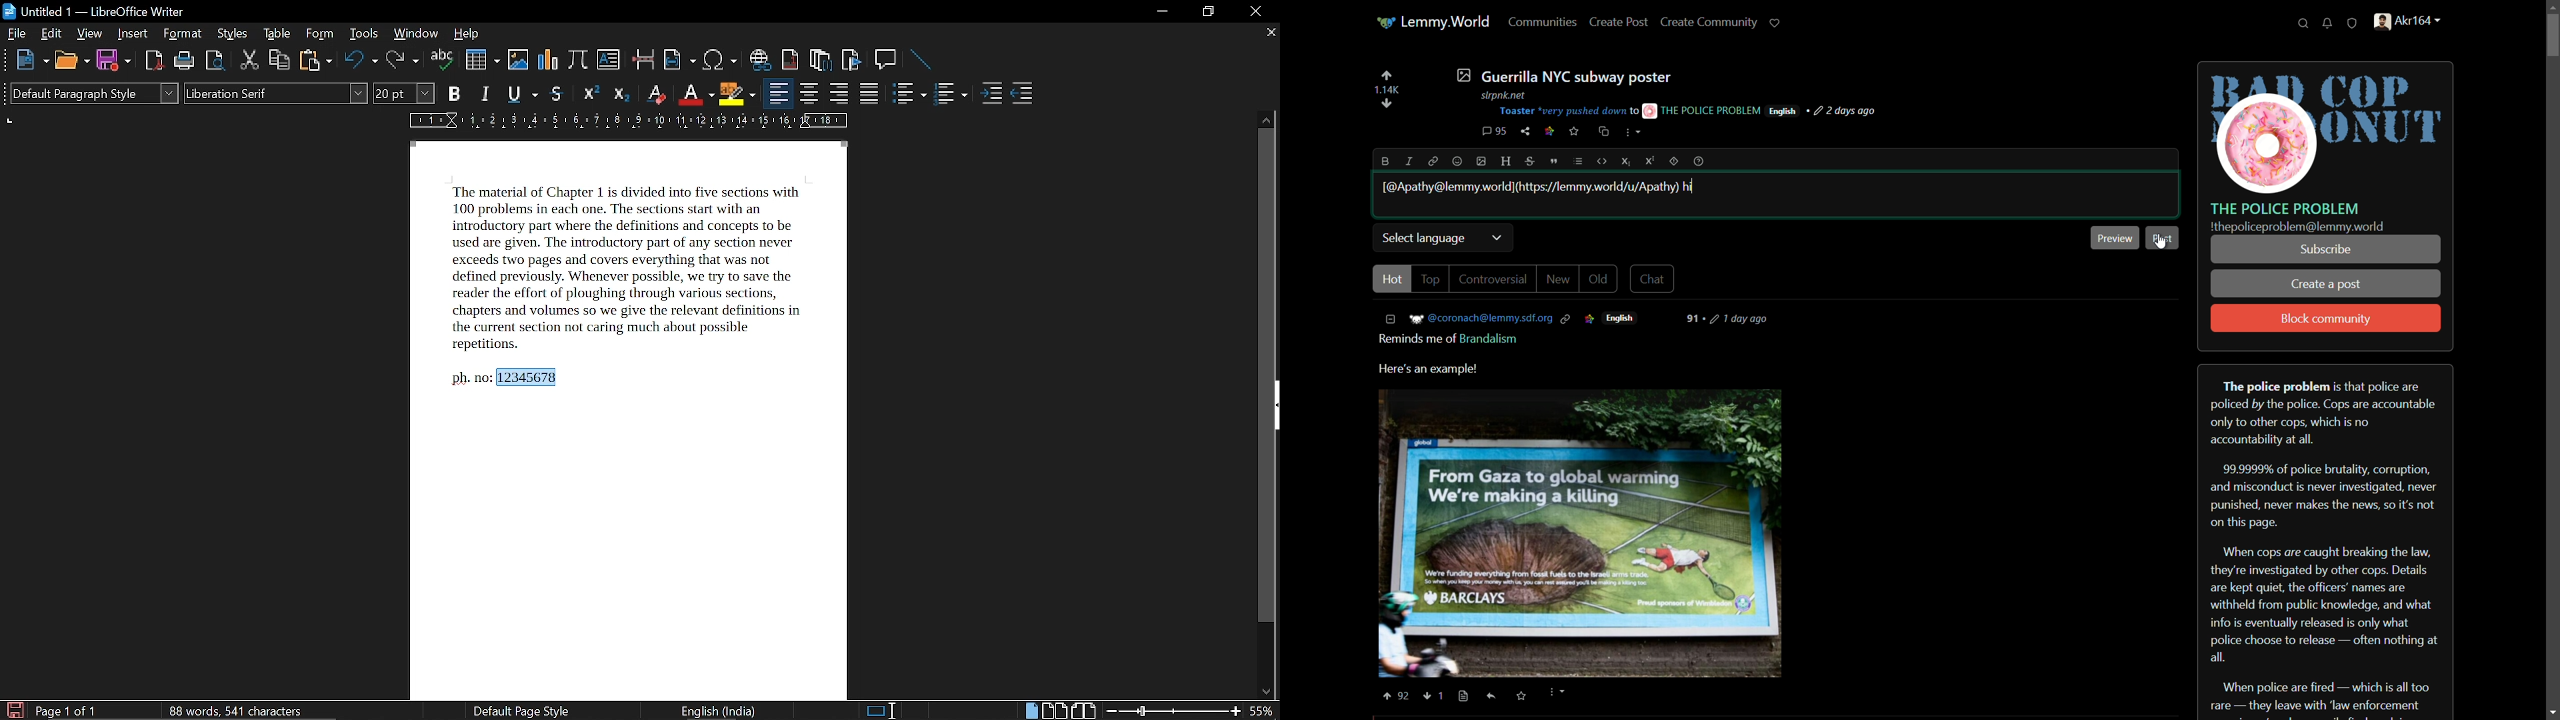 Image resolution: width=2576 pixels, height=728 pixels. Describe the element at coordinates (1394, 319) in the screenshot. I see `COLLAPSE` at that location.